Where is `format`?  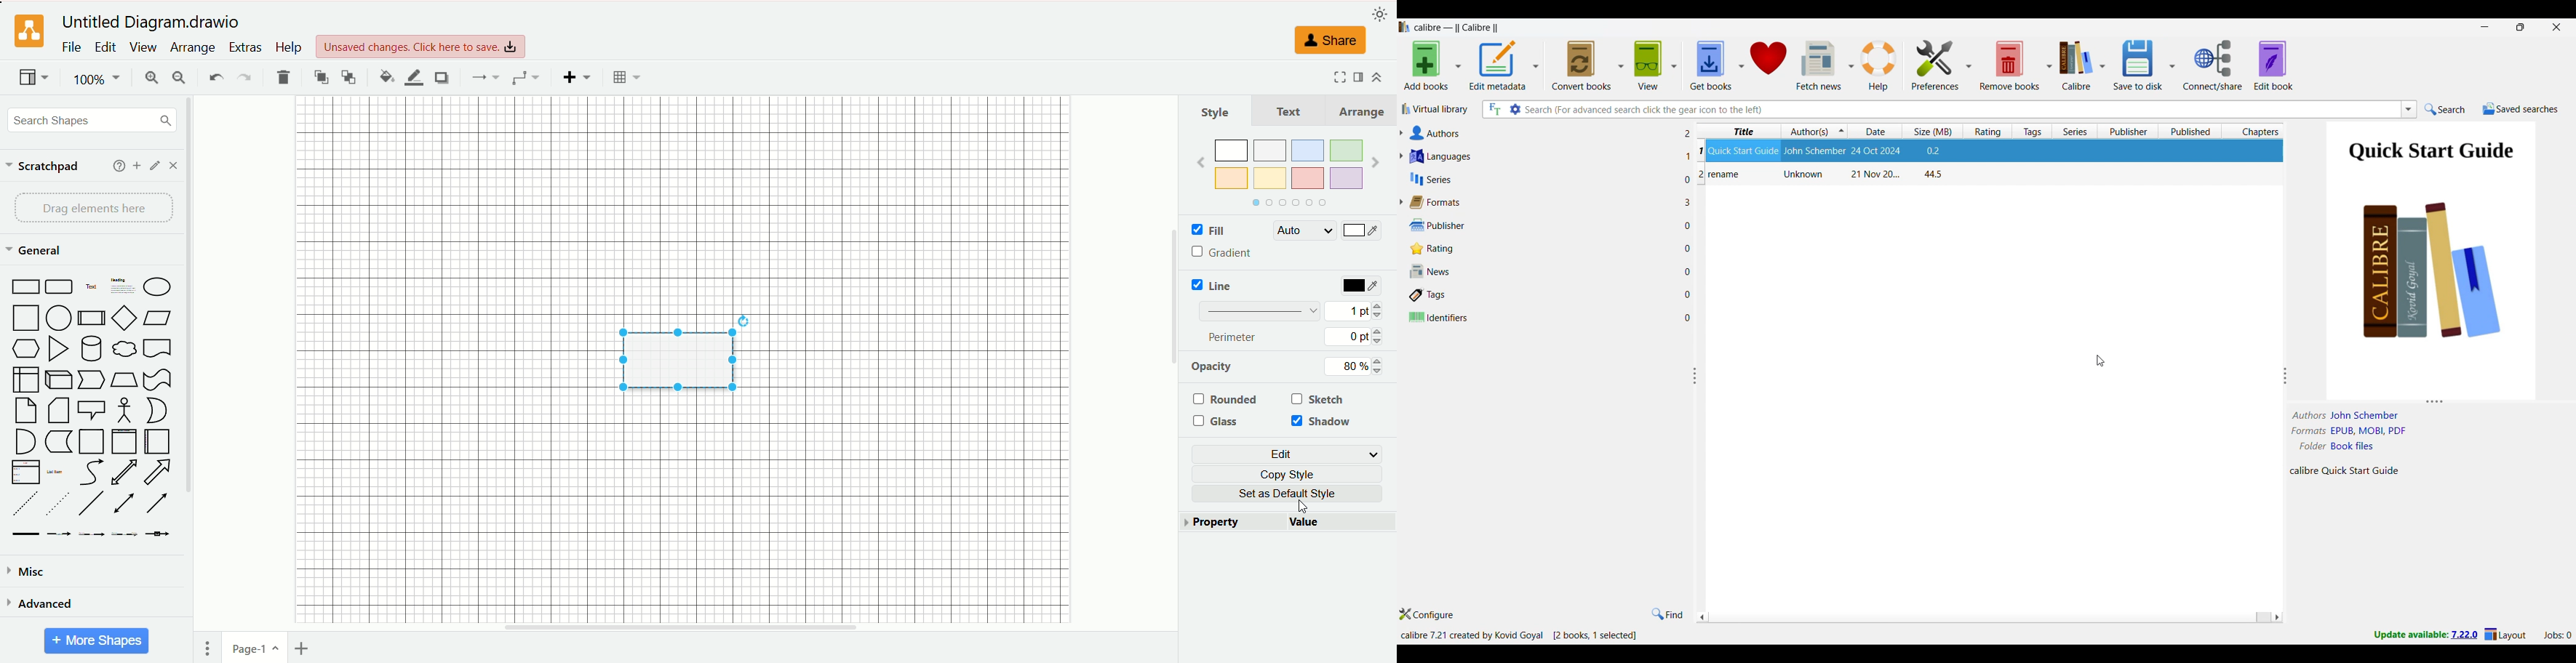 format is located at coordinates (1359, 76).